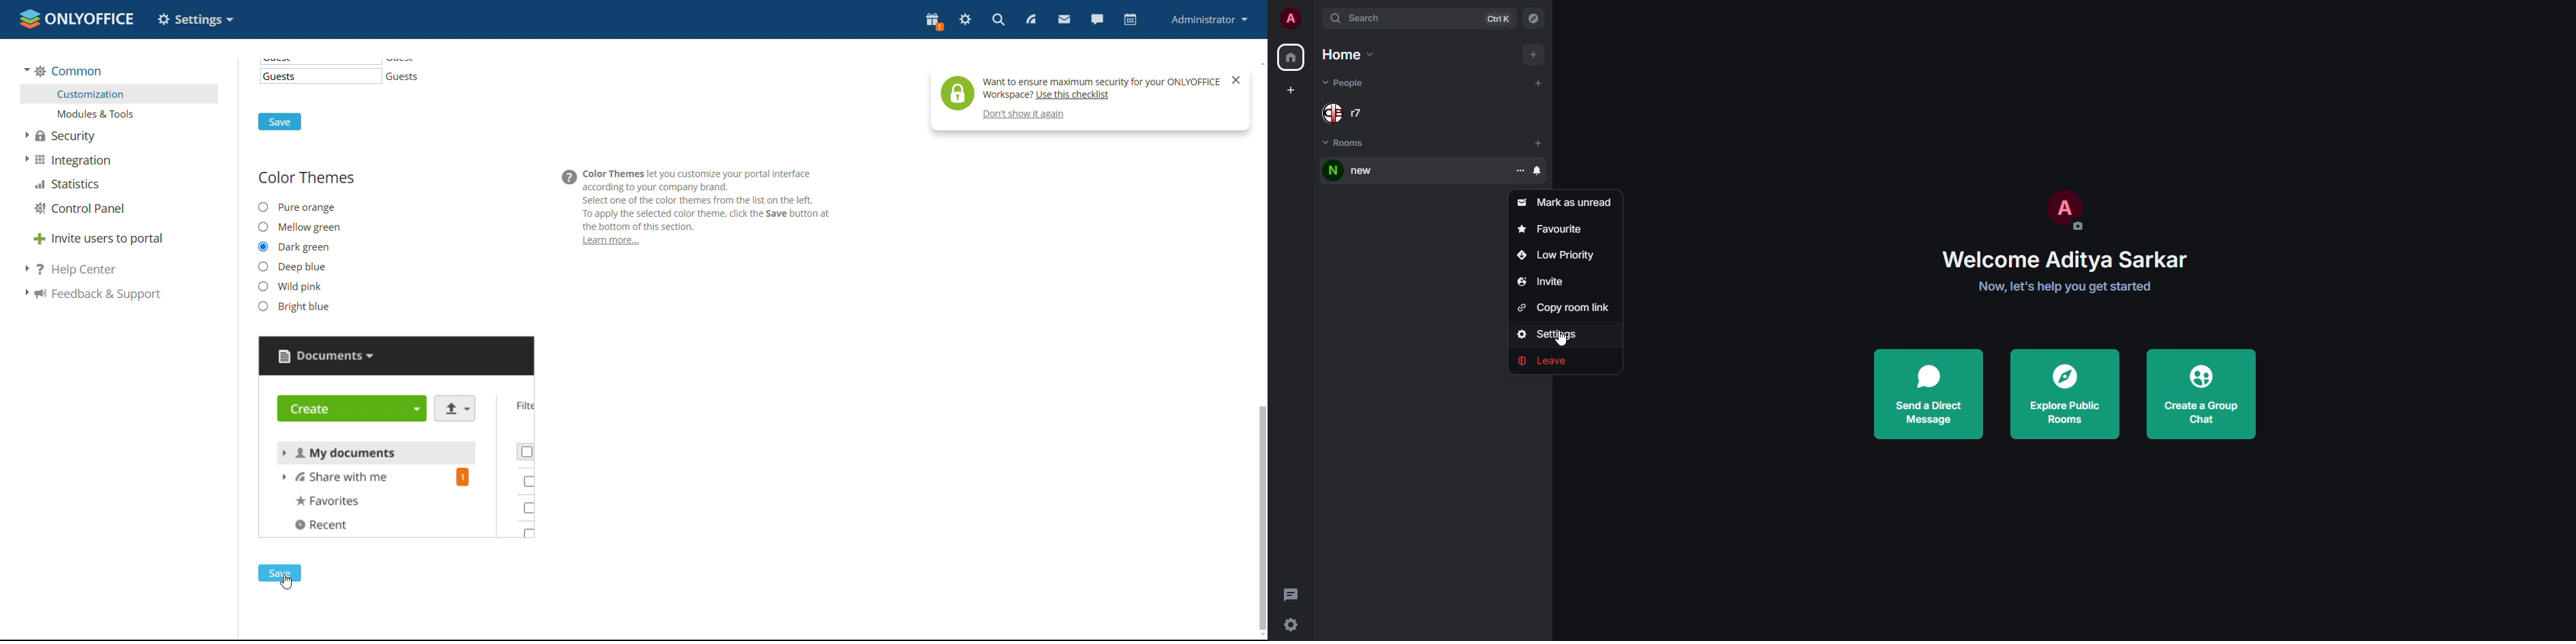 Image resolution: width=2576 pixels, height=644 pixels. Describe the element at coordinates (1343, 140) in the screenshot. I see `rooms` at that location.